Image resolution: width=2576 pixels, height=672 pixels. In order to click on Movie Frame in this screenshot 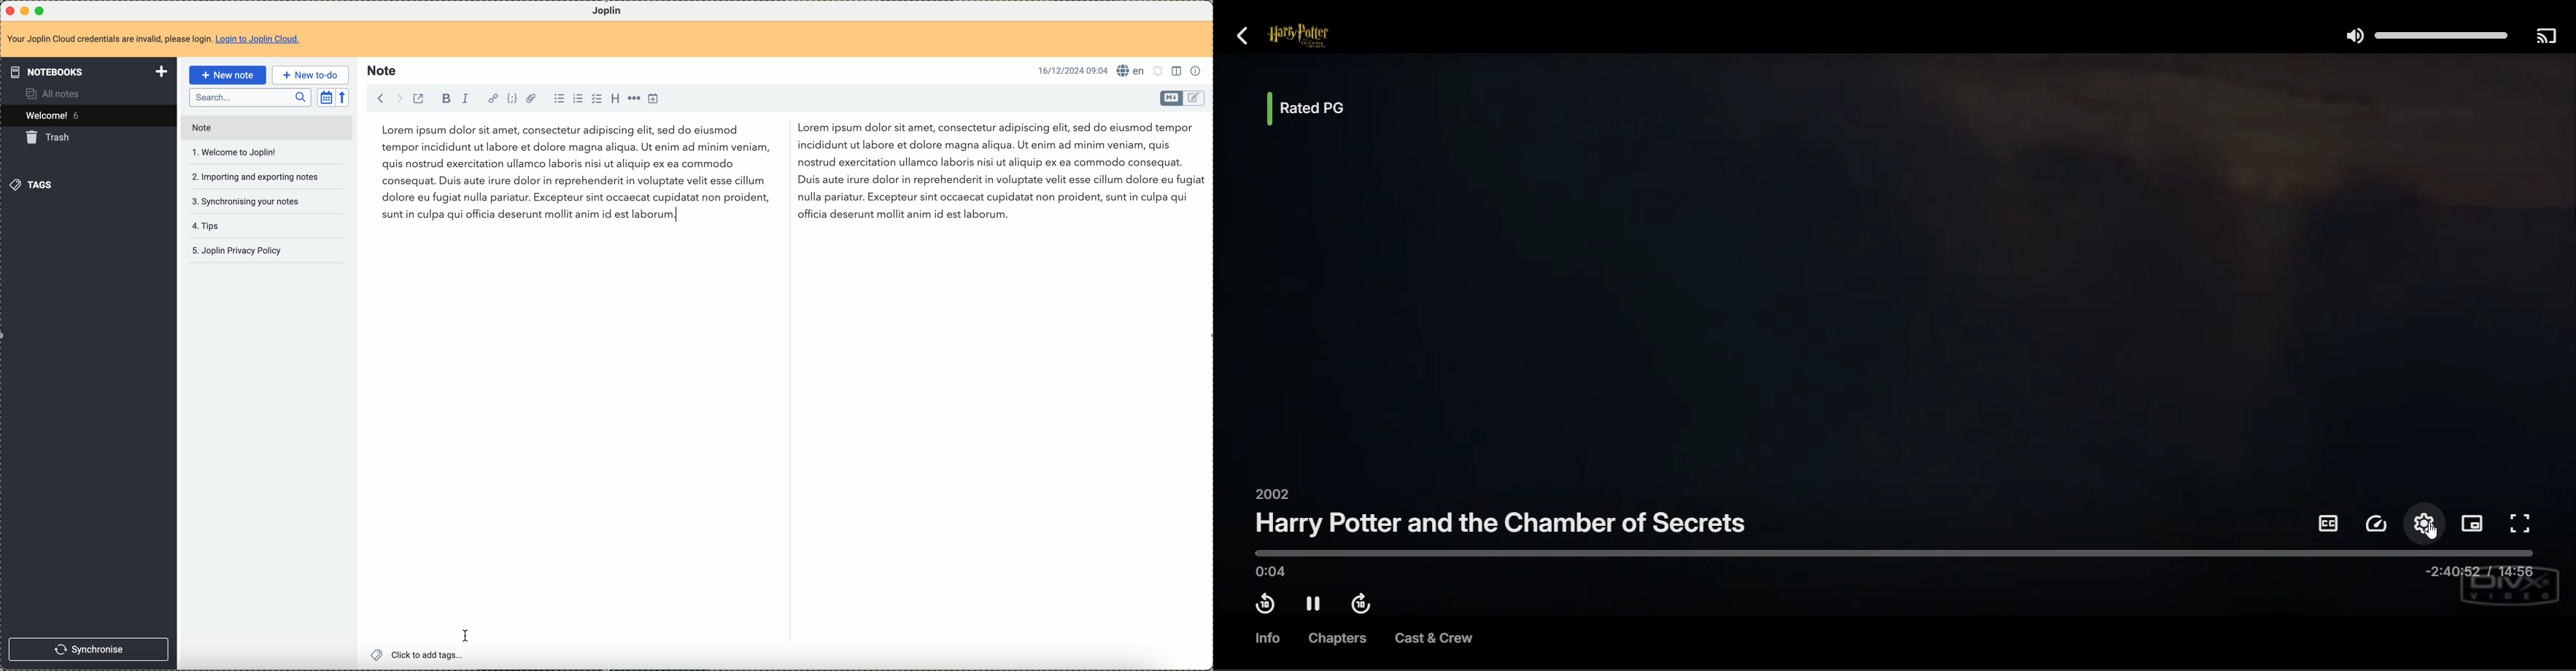, I will do `click(1898, 272)`.